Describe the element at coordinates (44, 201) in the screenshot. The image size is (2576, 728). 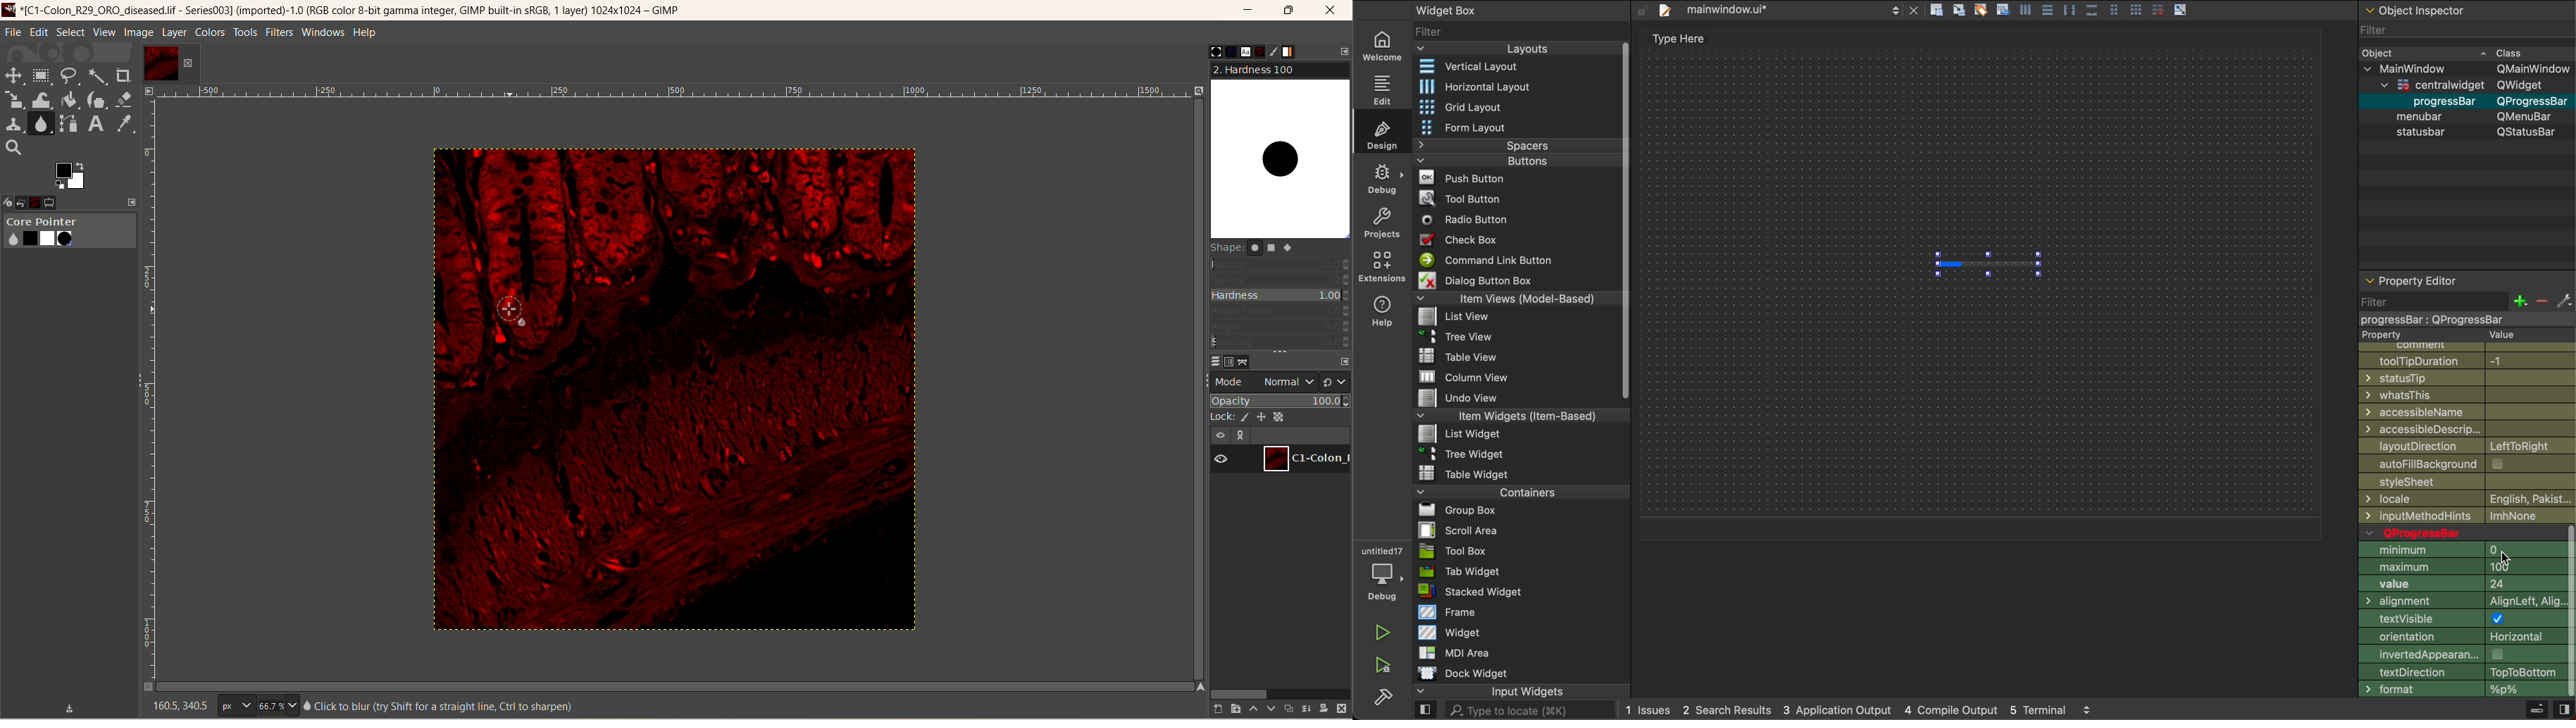
I see `images` at that location.